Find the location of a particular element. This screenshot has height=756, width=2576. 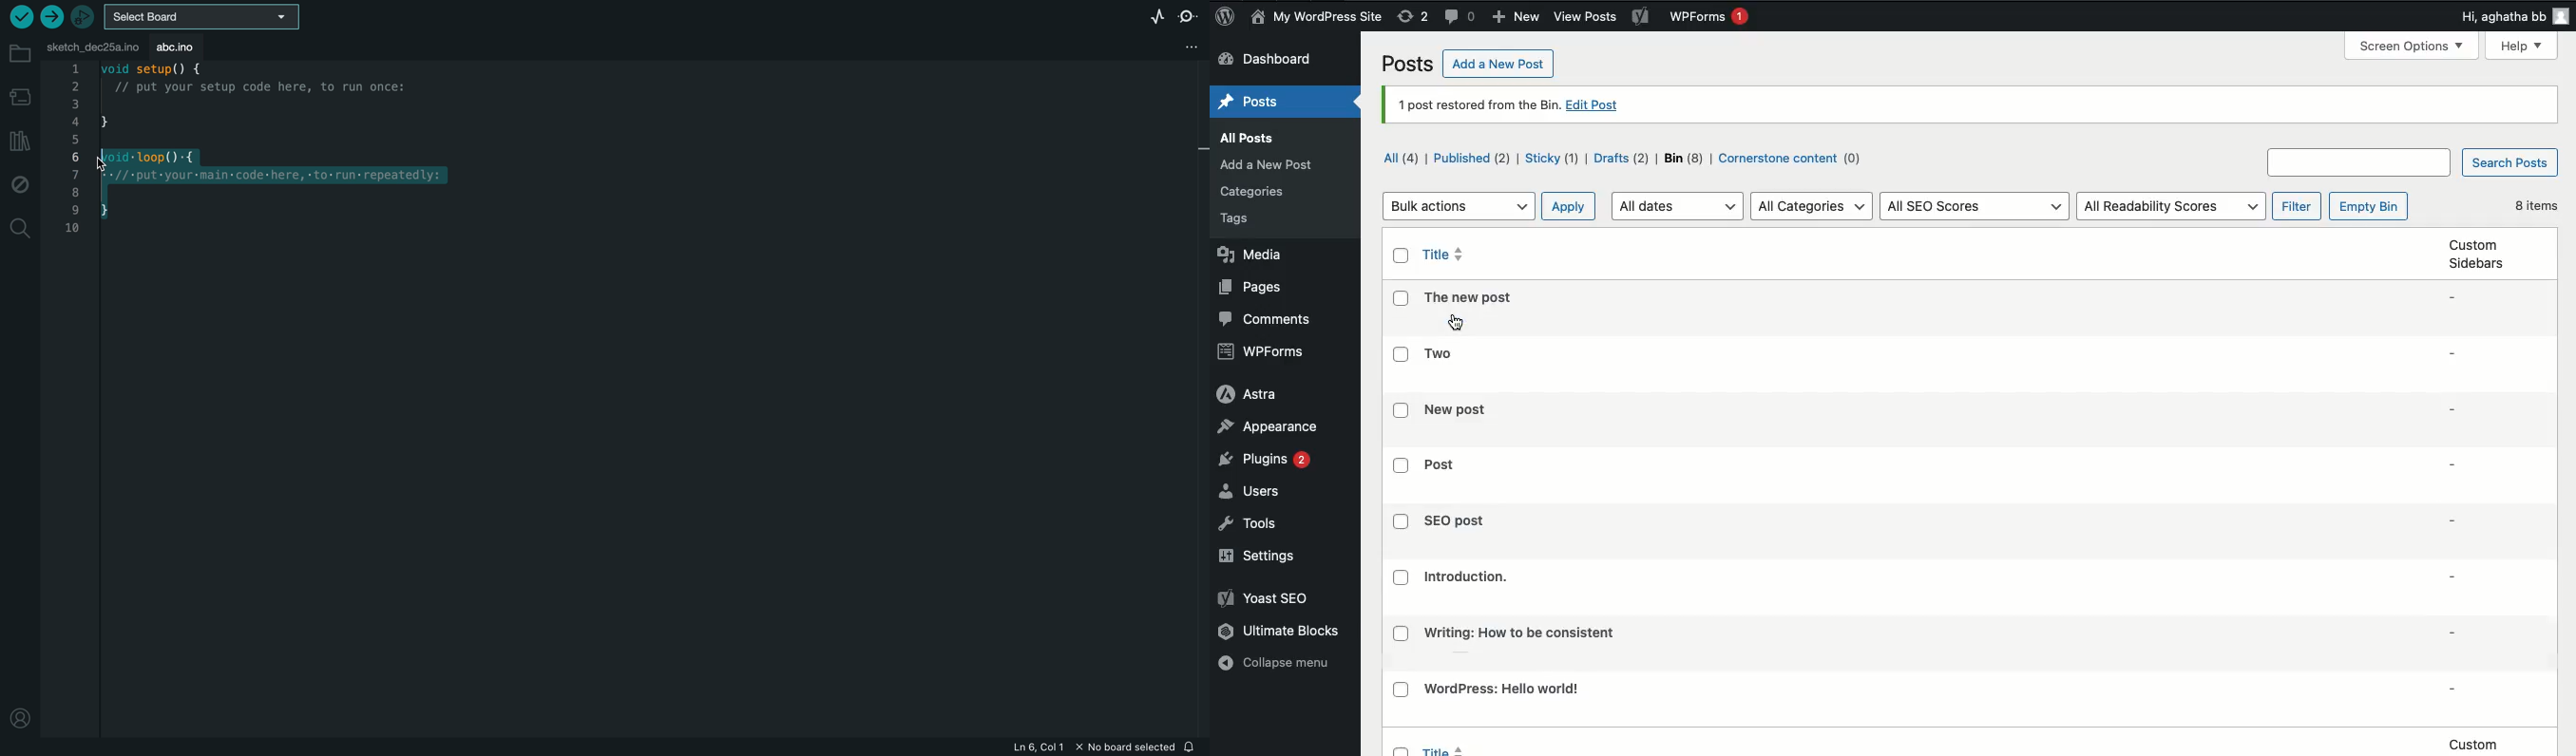

Screen options is located at coordinates (2413, 47).